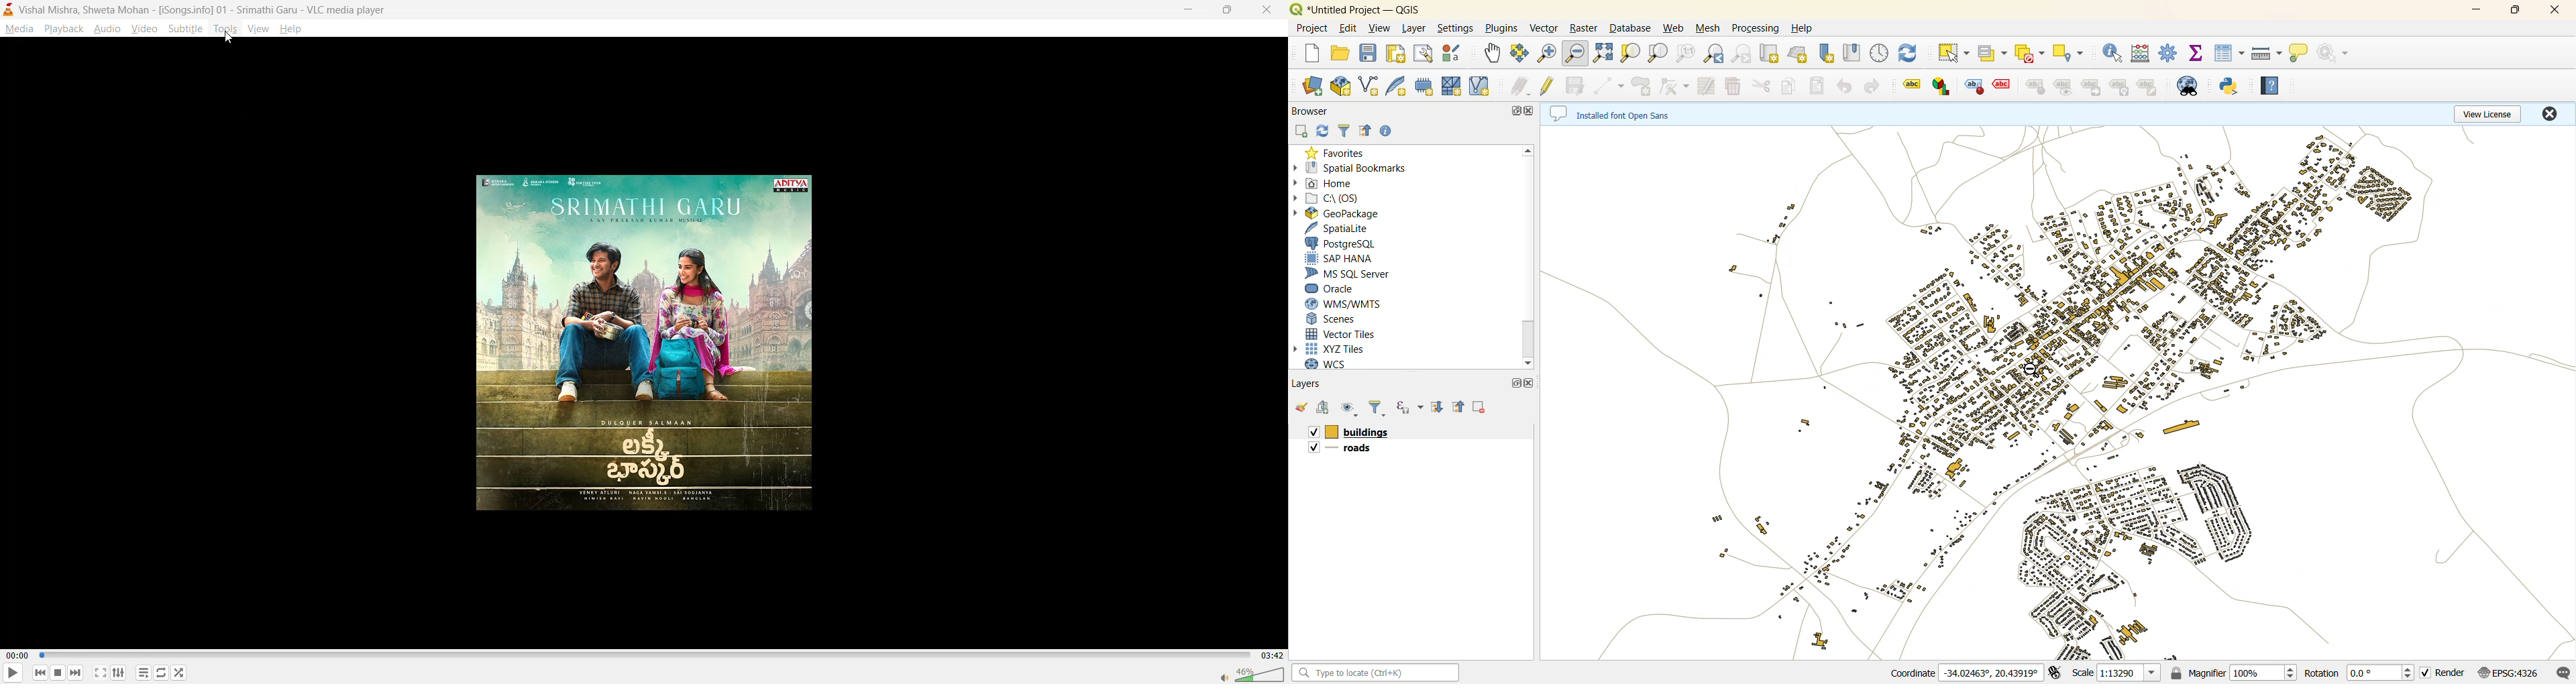 The height and width of the screenshot is (700, 2576). What do you see at coordinates (1377, 674) in the screenshot?
I see `status bar` at bounding box center [1377, 674].